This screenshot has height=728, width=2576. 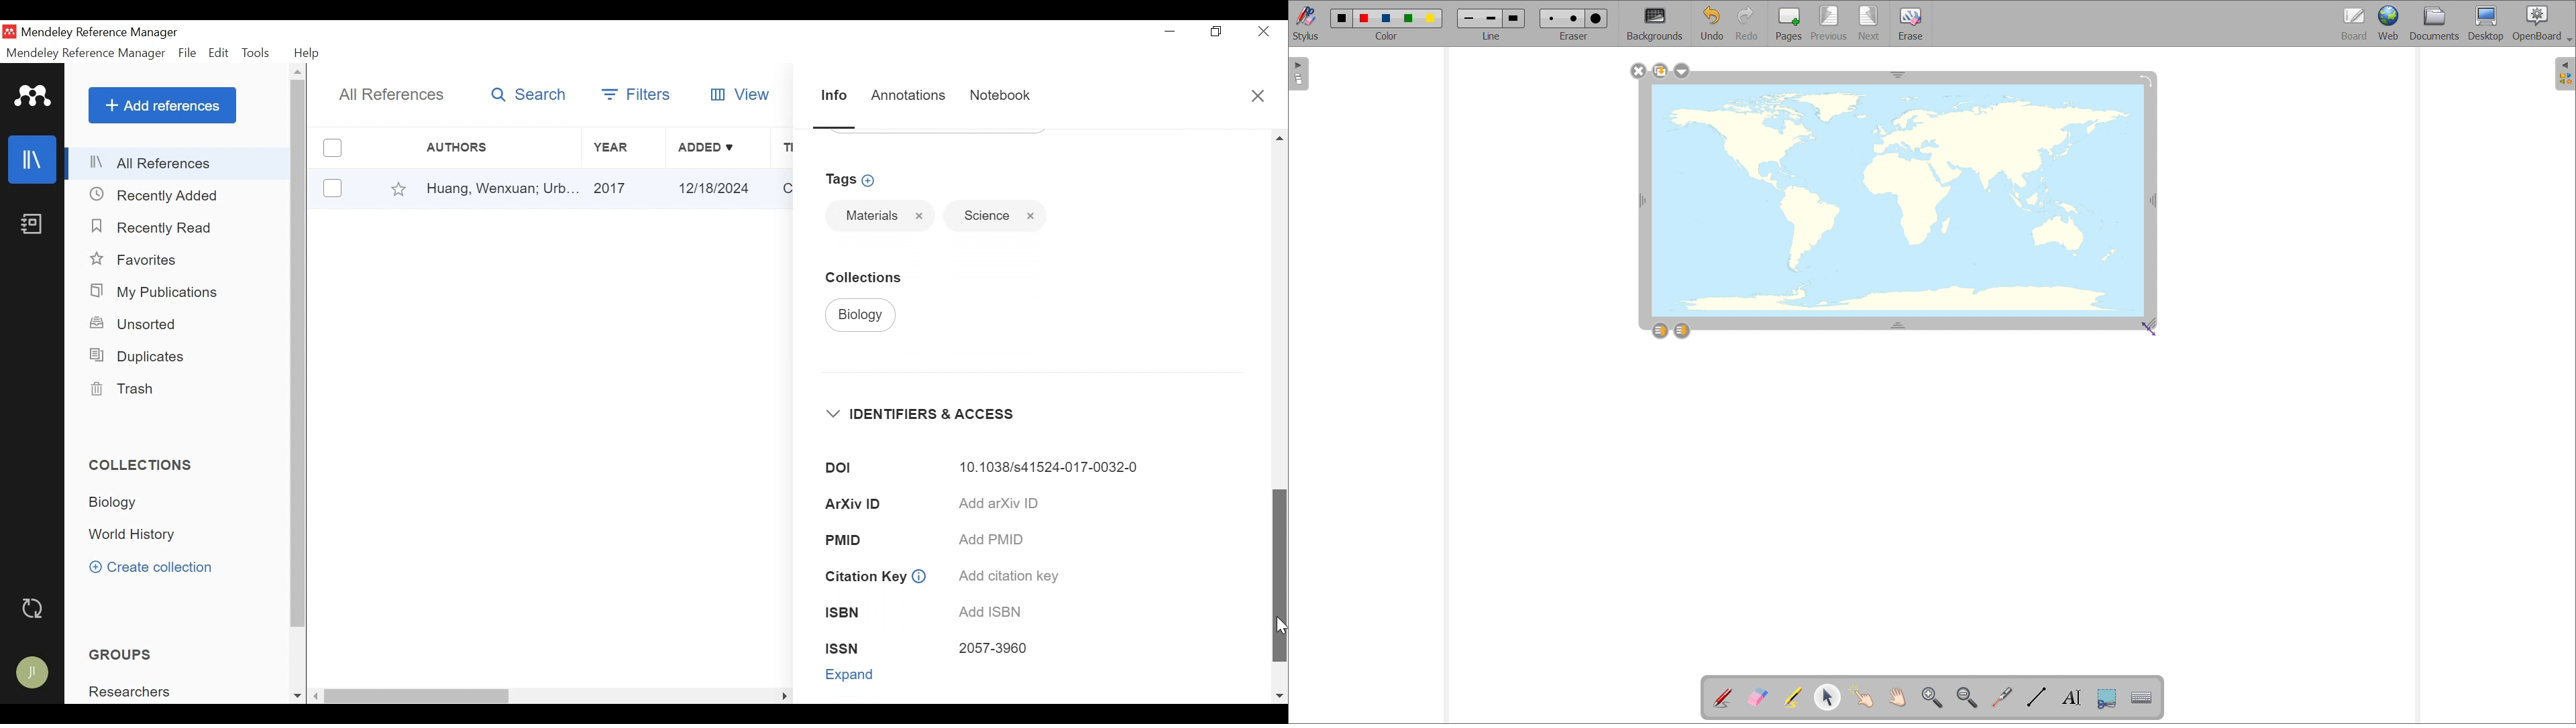 I want to click on Recently Read, so click(x=156, y=228).